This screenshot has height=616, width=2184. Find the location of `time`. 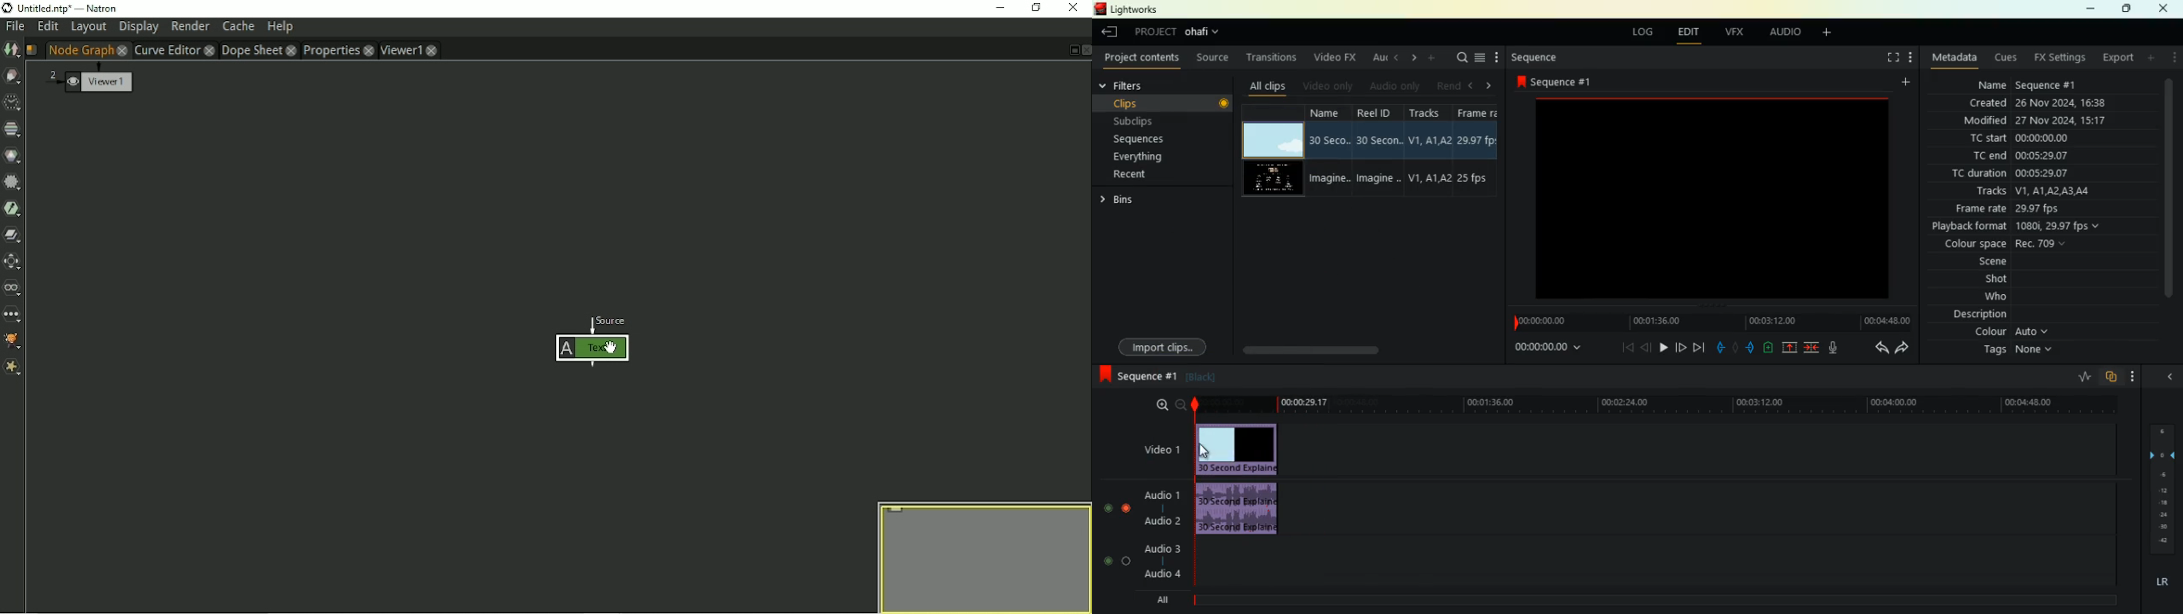

time is located at coordinates (1541, 348).